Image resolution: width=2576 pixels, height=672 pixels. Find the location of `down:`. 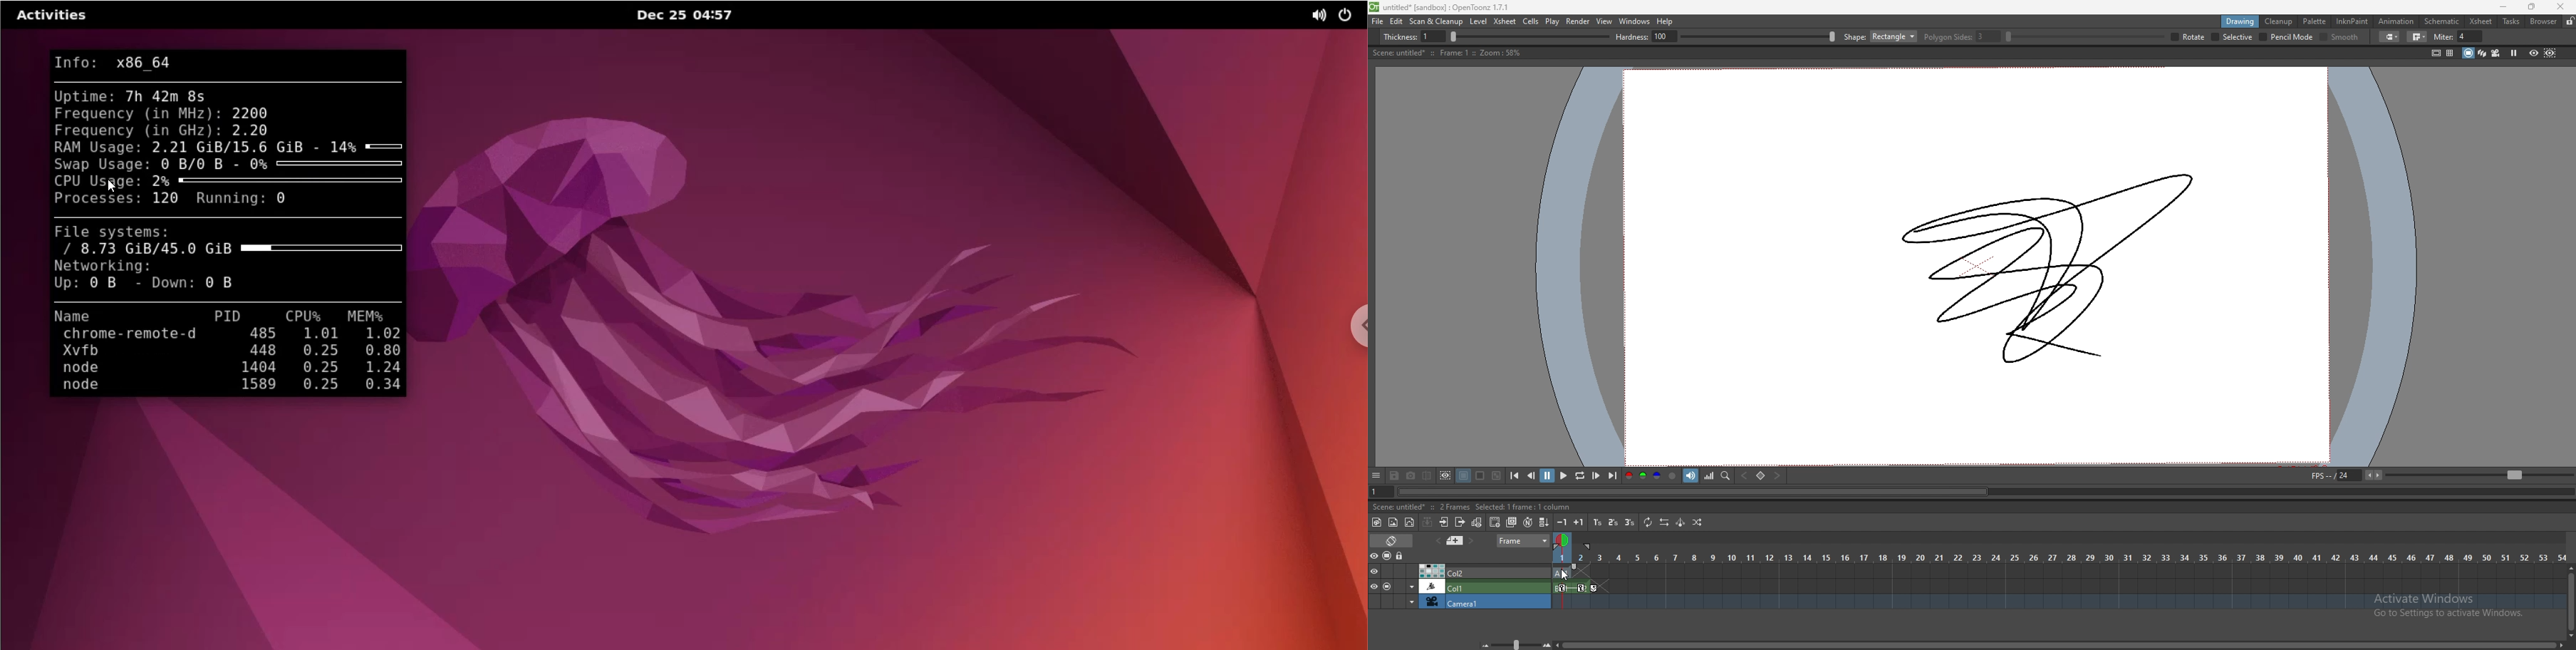

down: is located at coordinates (165, 284).